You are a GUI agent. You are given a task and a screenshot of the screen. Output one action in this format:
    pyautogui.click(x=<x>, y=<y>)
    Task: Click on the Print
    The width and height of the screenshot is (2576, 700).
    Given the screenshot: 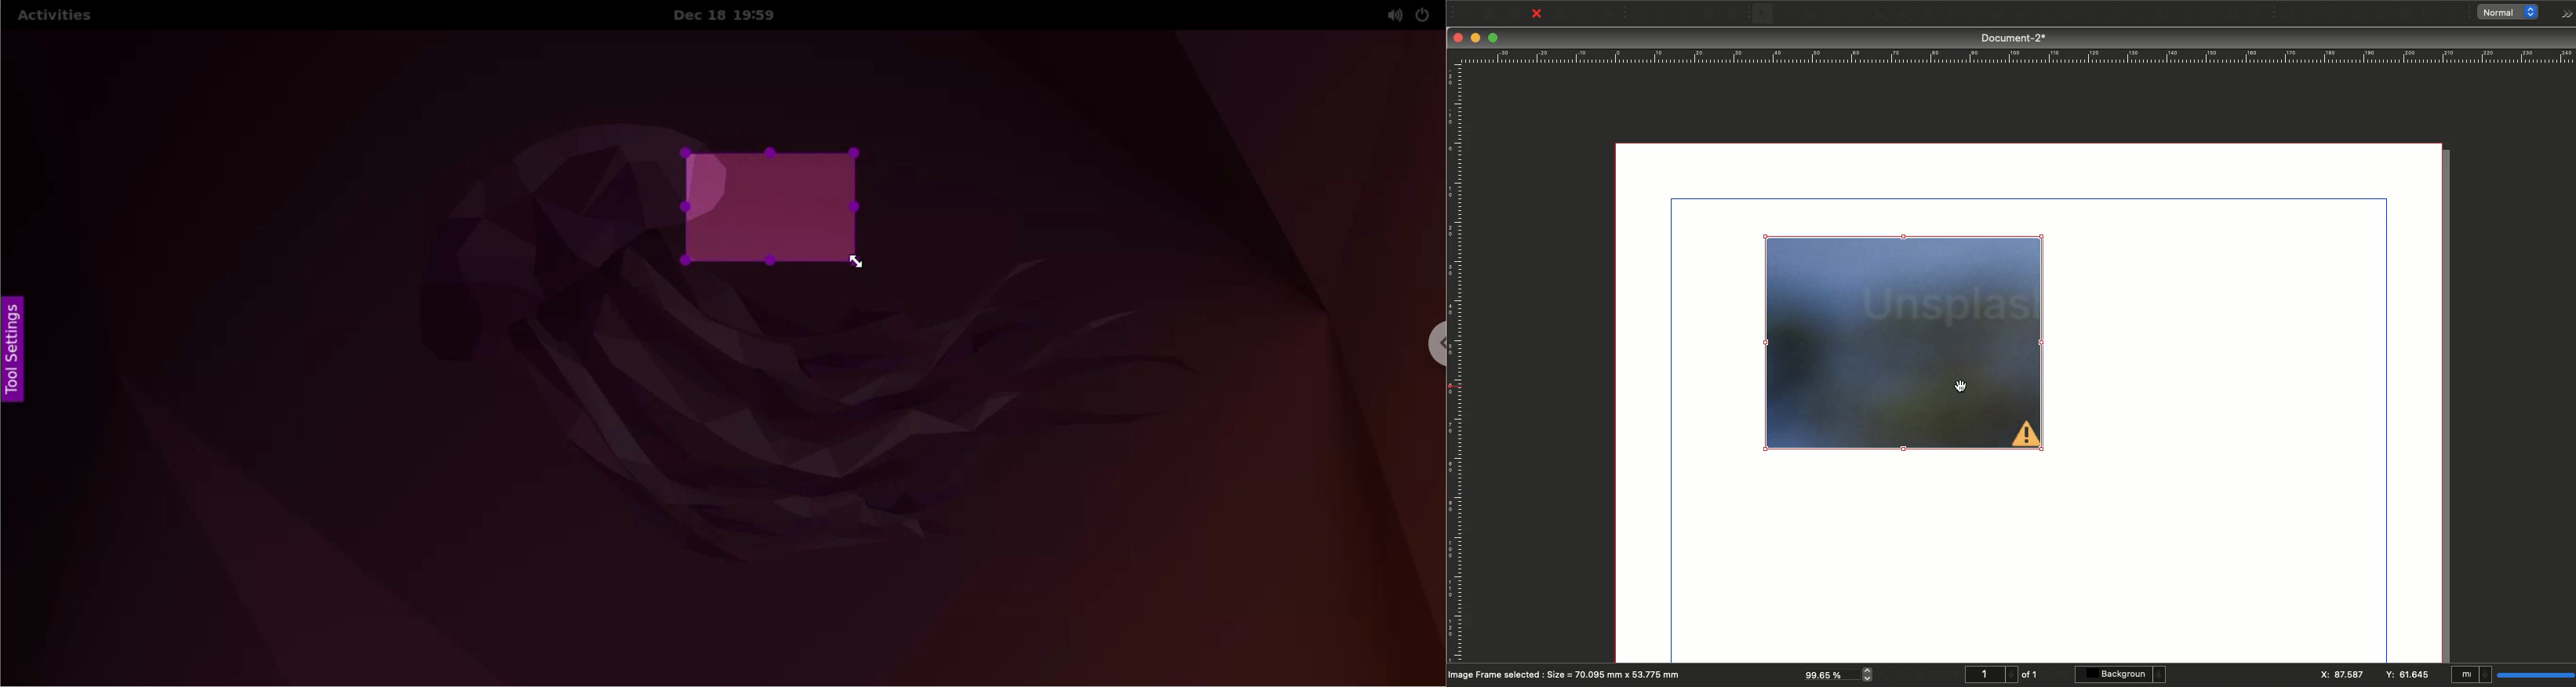 What is the action you would take?
    pyautogui.click(x=1561, y=14)
    